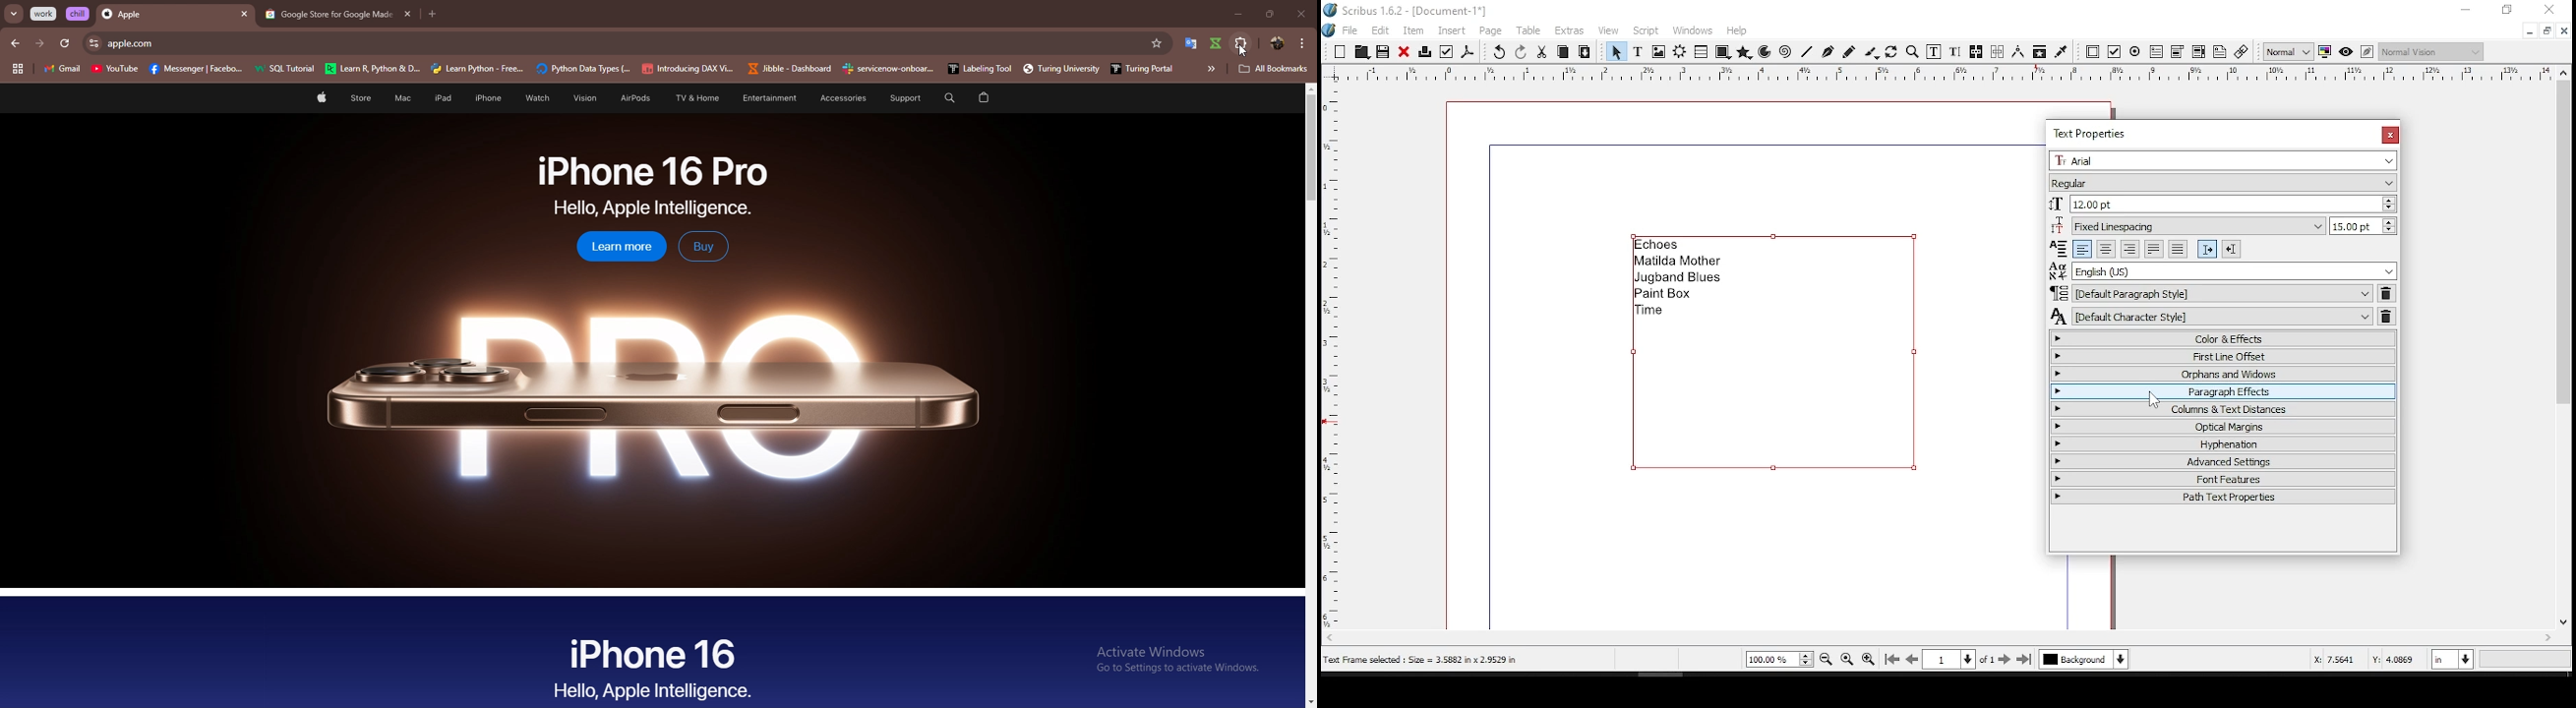 This screenshot has height=728, width=2576. I want to click on Turing Universit, so click(1056, 69).